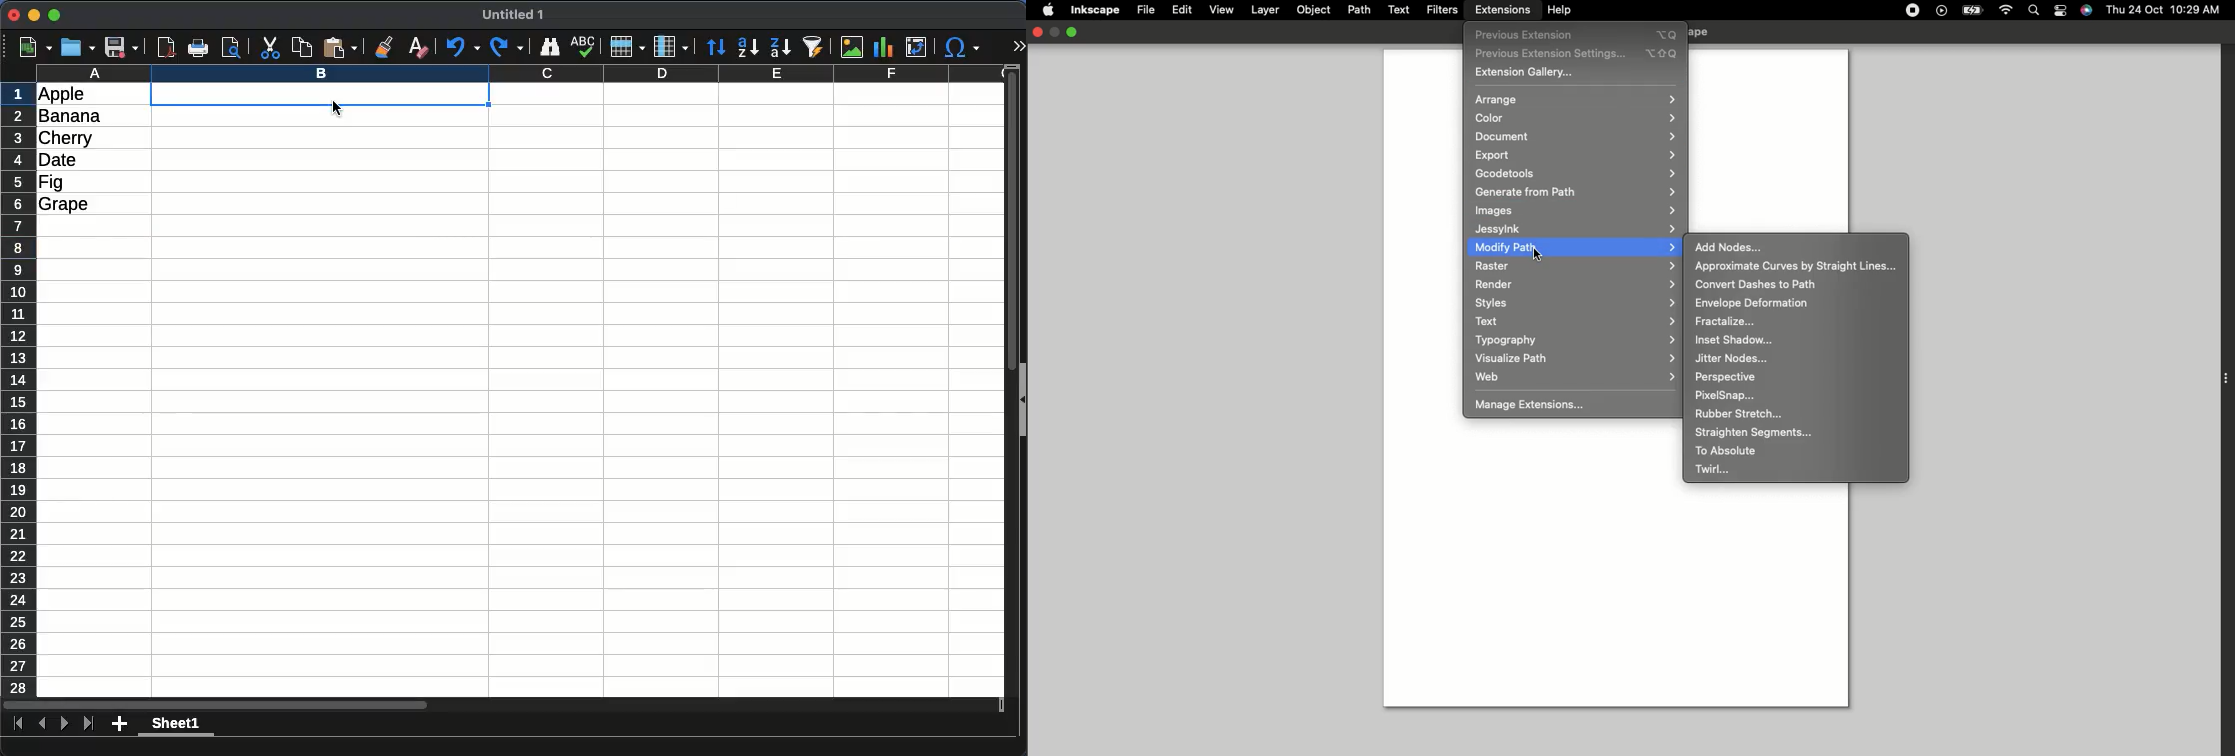  I want to click on PixelSnap, so click(1727, 395).